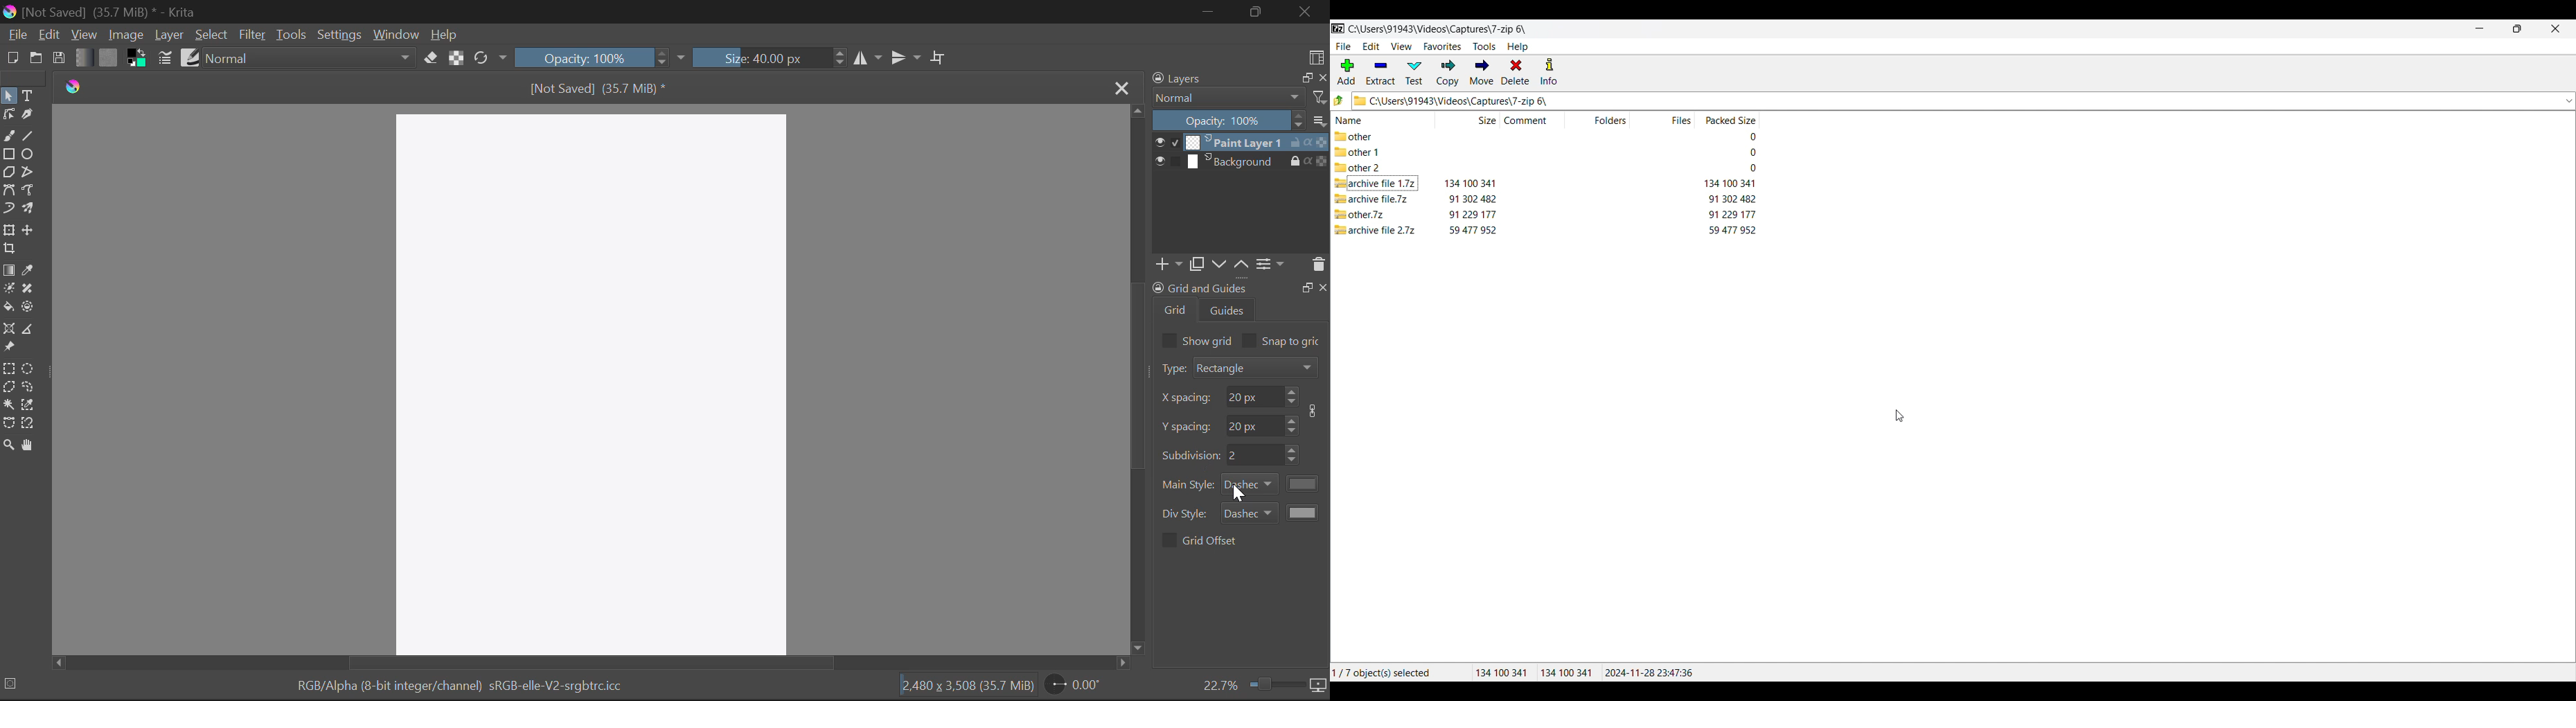  Describe the element at coordinates (1745, 136) in the screenshot. I see `packed size` at that location.